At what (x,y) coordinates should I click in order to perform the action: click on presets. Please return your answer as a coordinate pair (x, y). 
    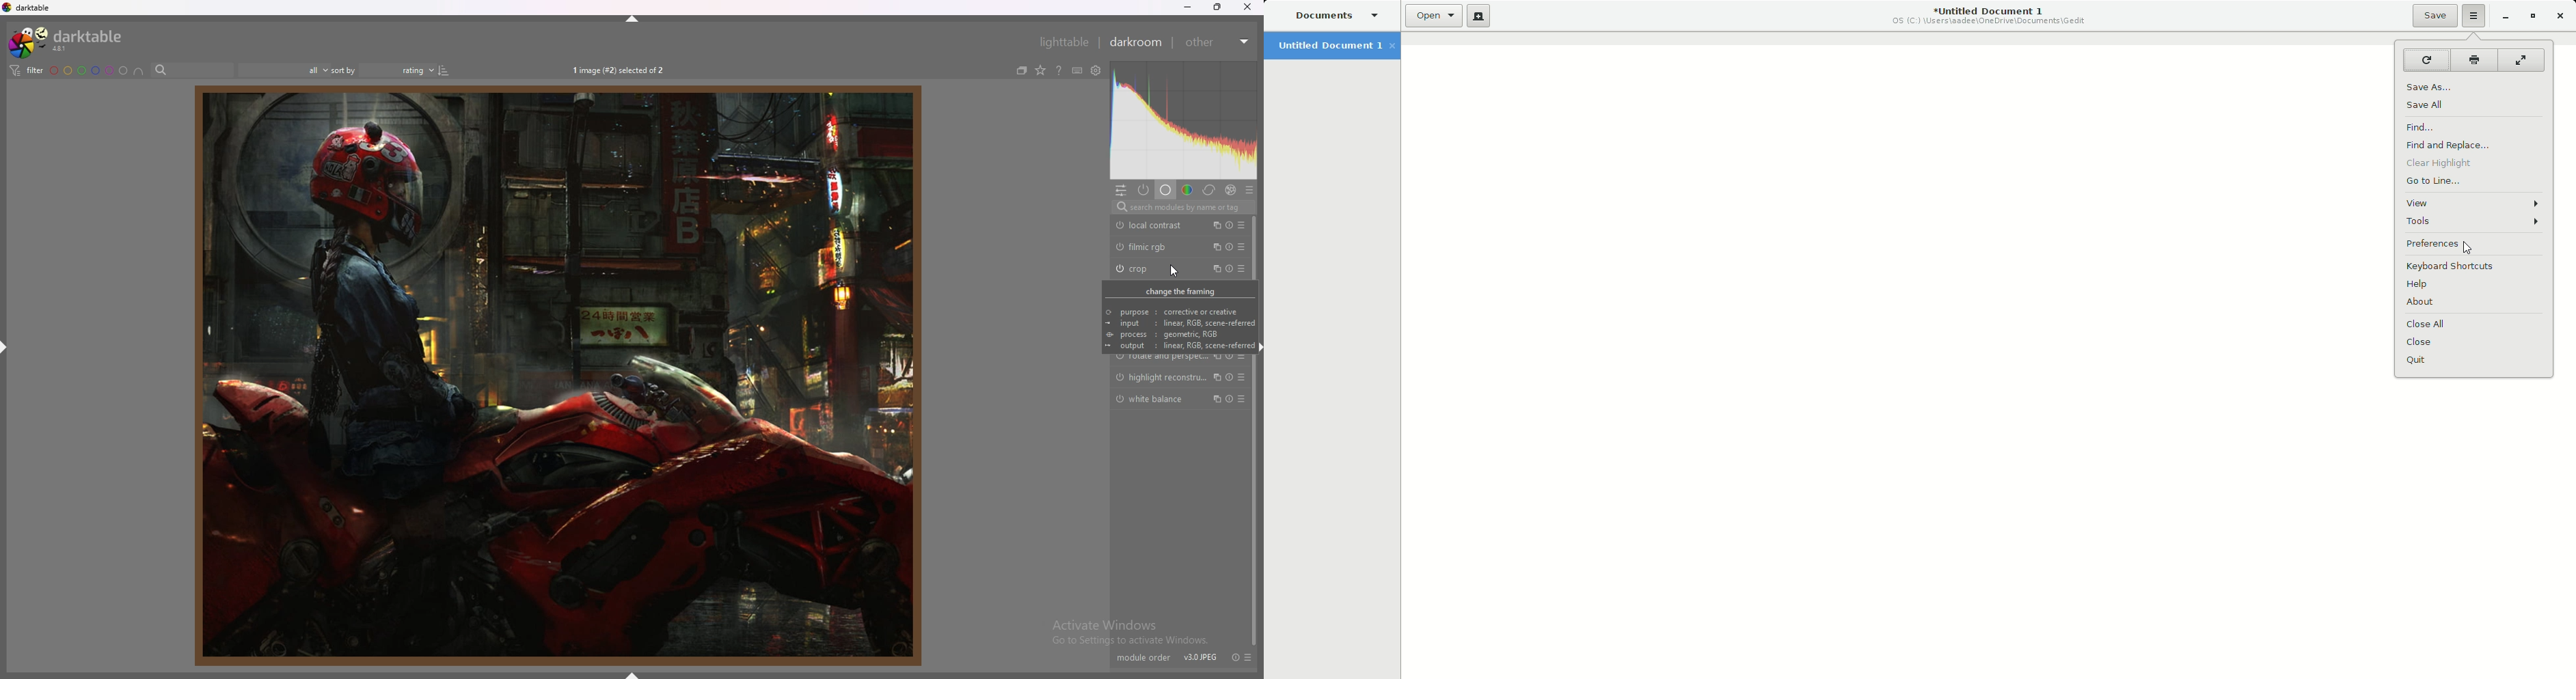
    Looking at the image, I should click on (1242, 399).